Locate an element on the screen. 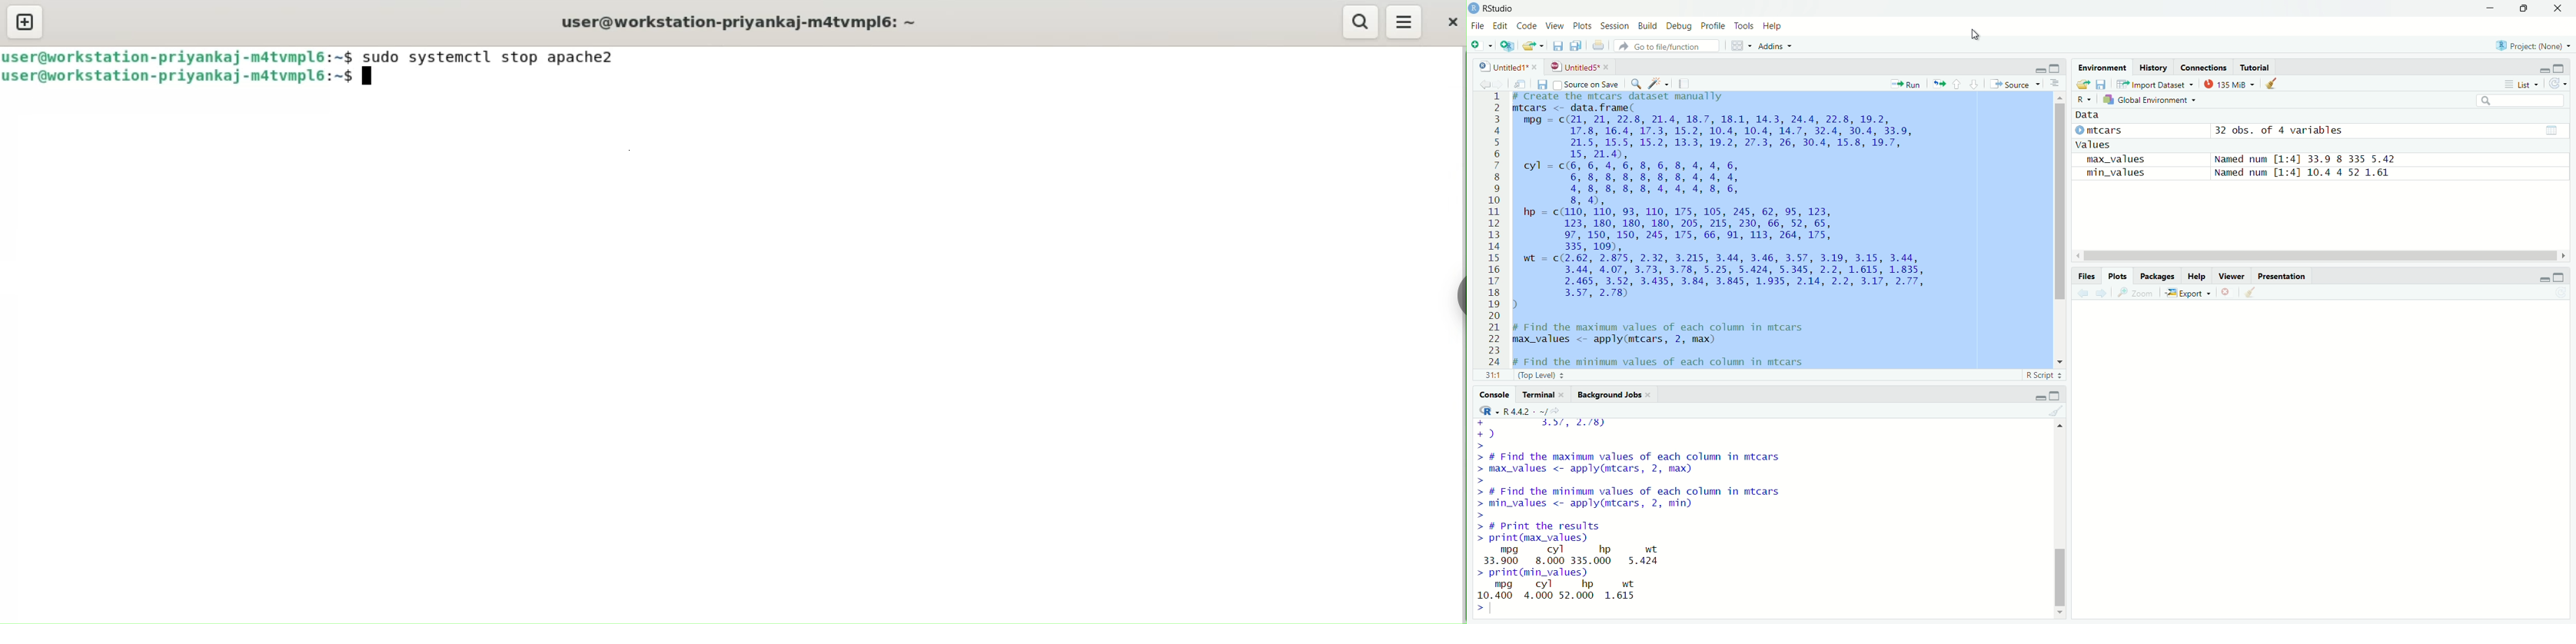 The width and height of the screenshot is (2576, 644). maximise is located at coordinates (2056, 68).